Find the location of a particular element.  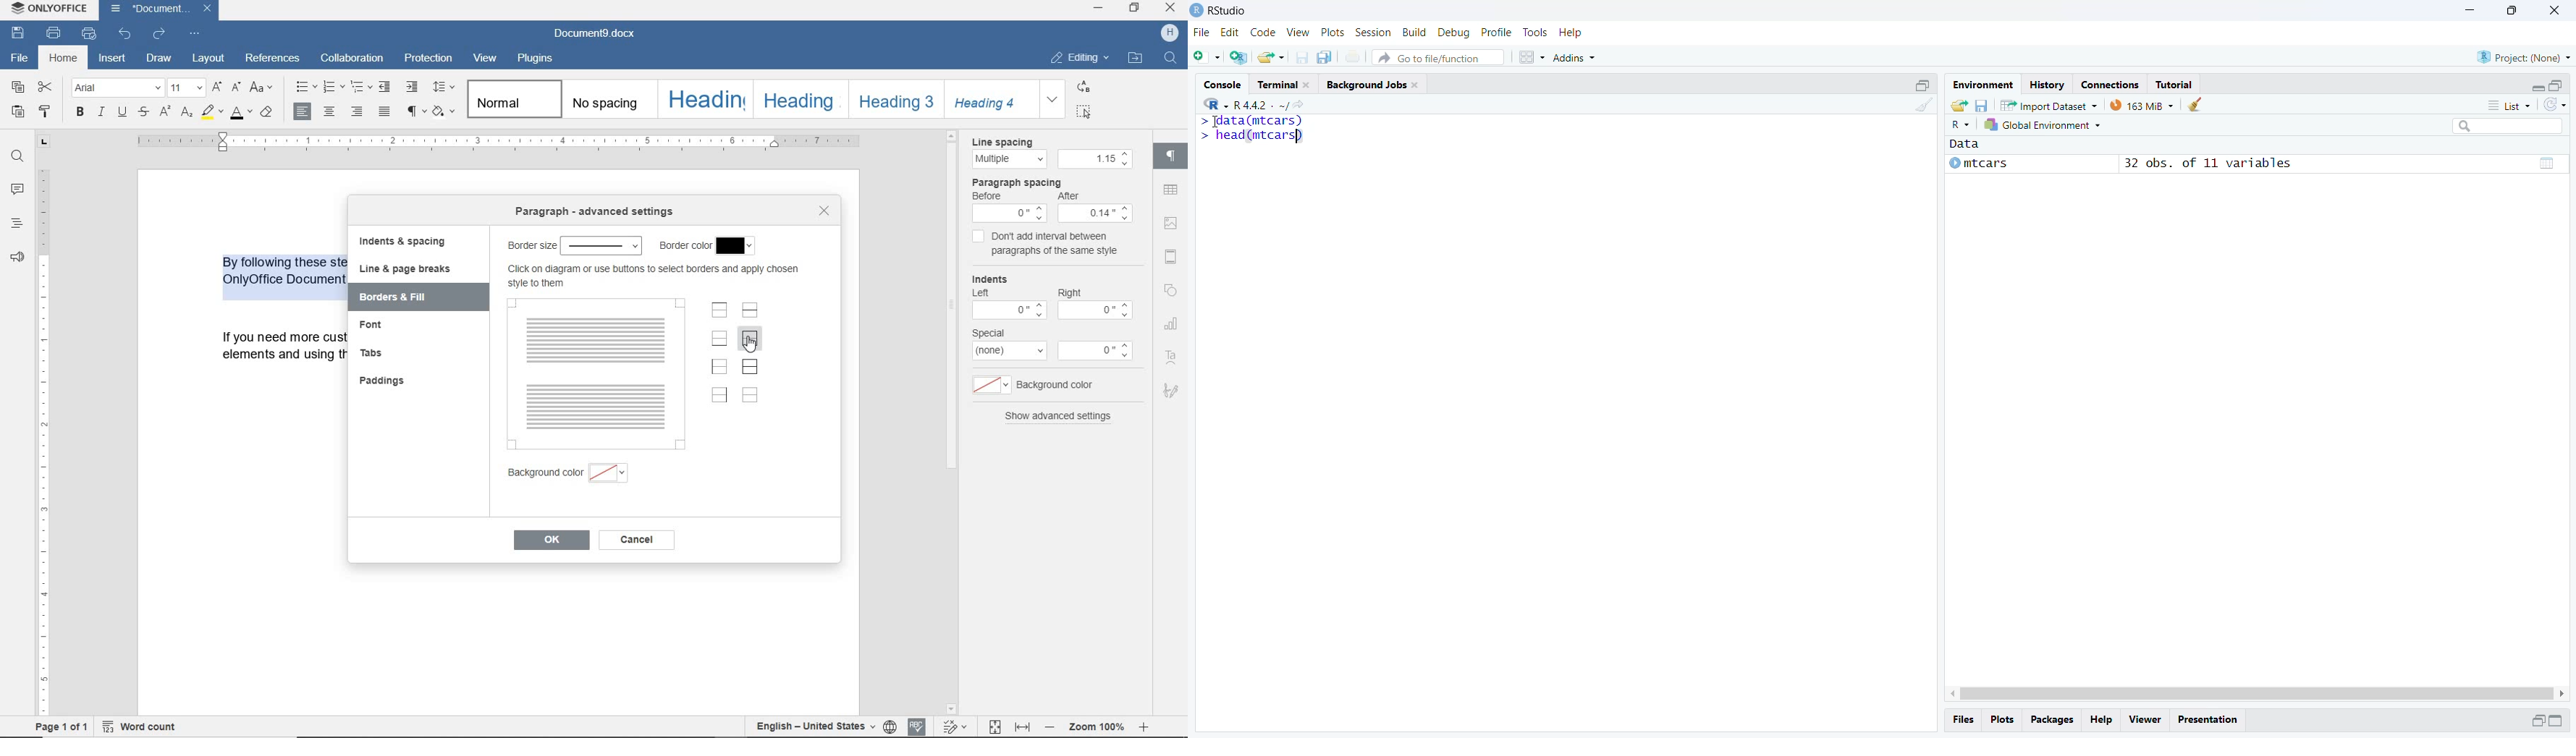

add file is located at coordinates (1238, 57).